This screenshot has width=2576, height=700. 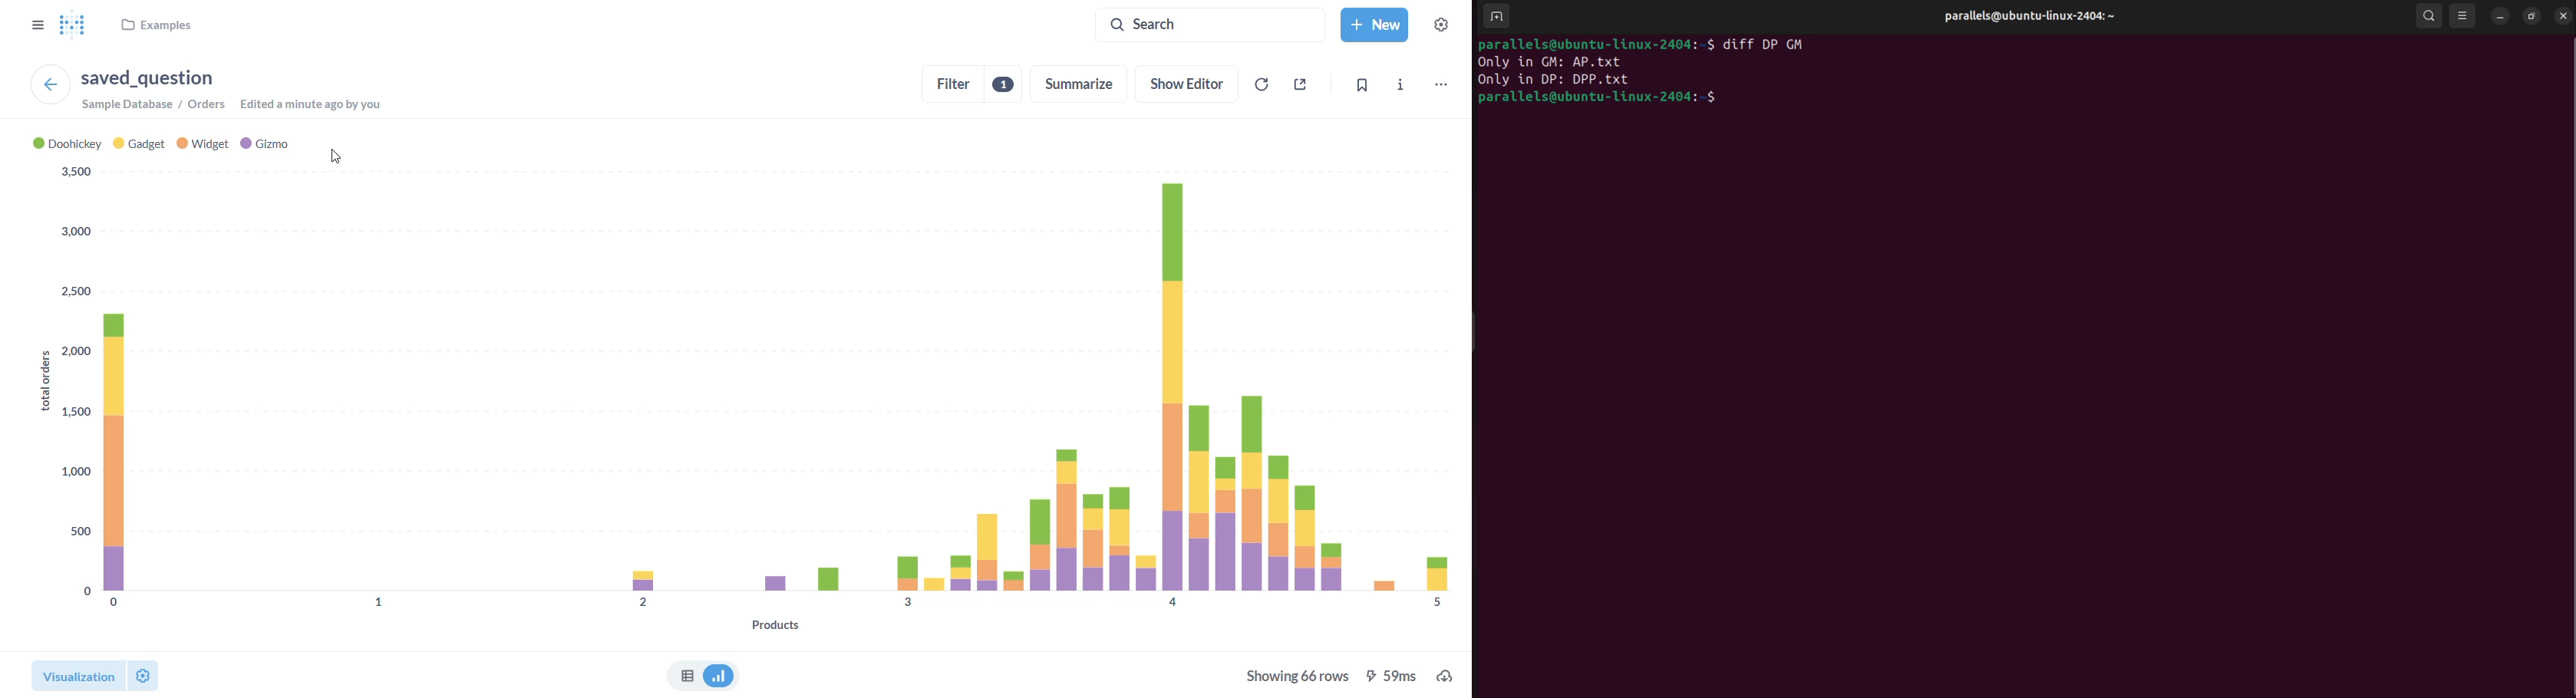 What do you see at coordinates (1297, 87) in the screenshot?
I see `share` at bounding box center [1297, 87].